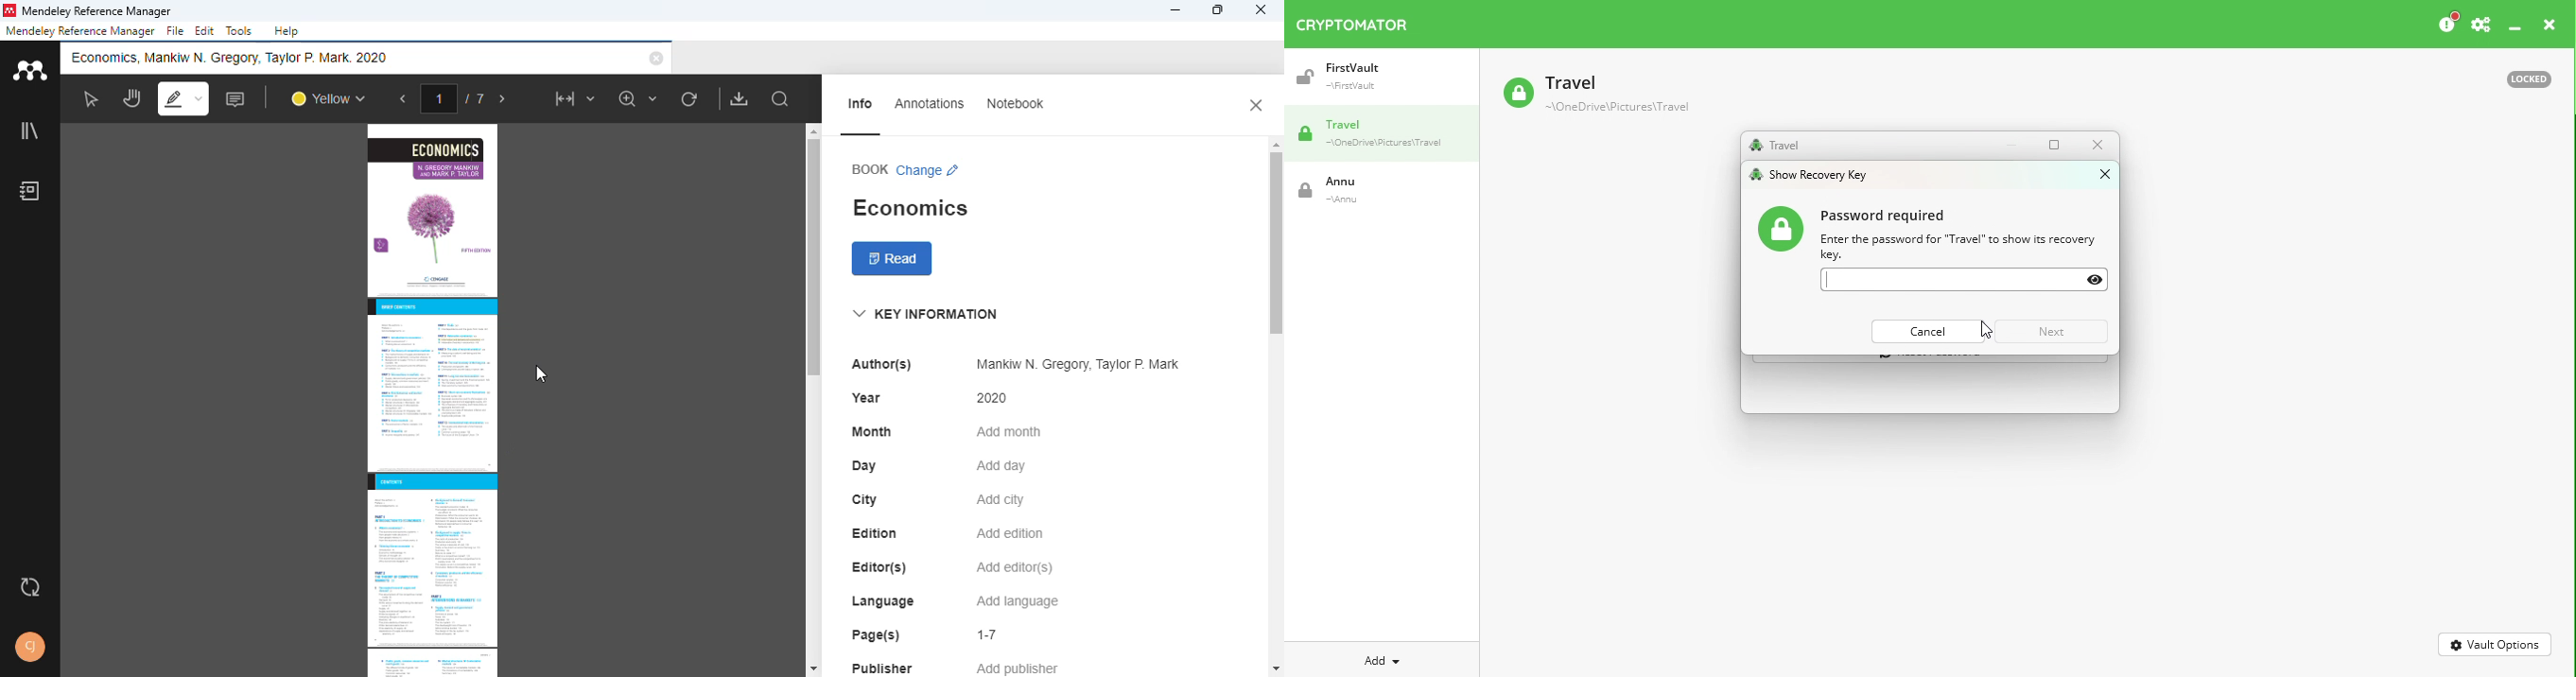 The width and height of the screenshot is (2576, 700). I want to click on next page, so click(503, 100).